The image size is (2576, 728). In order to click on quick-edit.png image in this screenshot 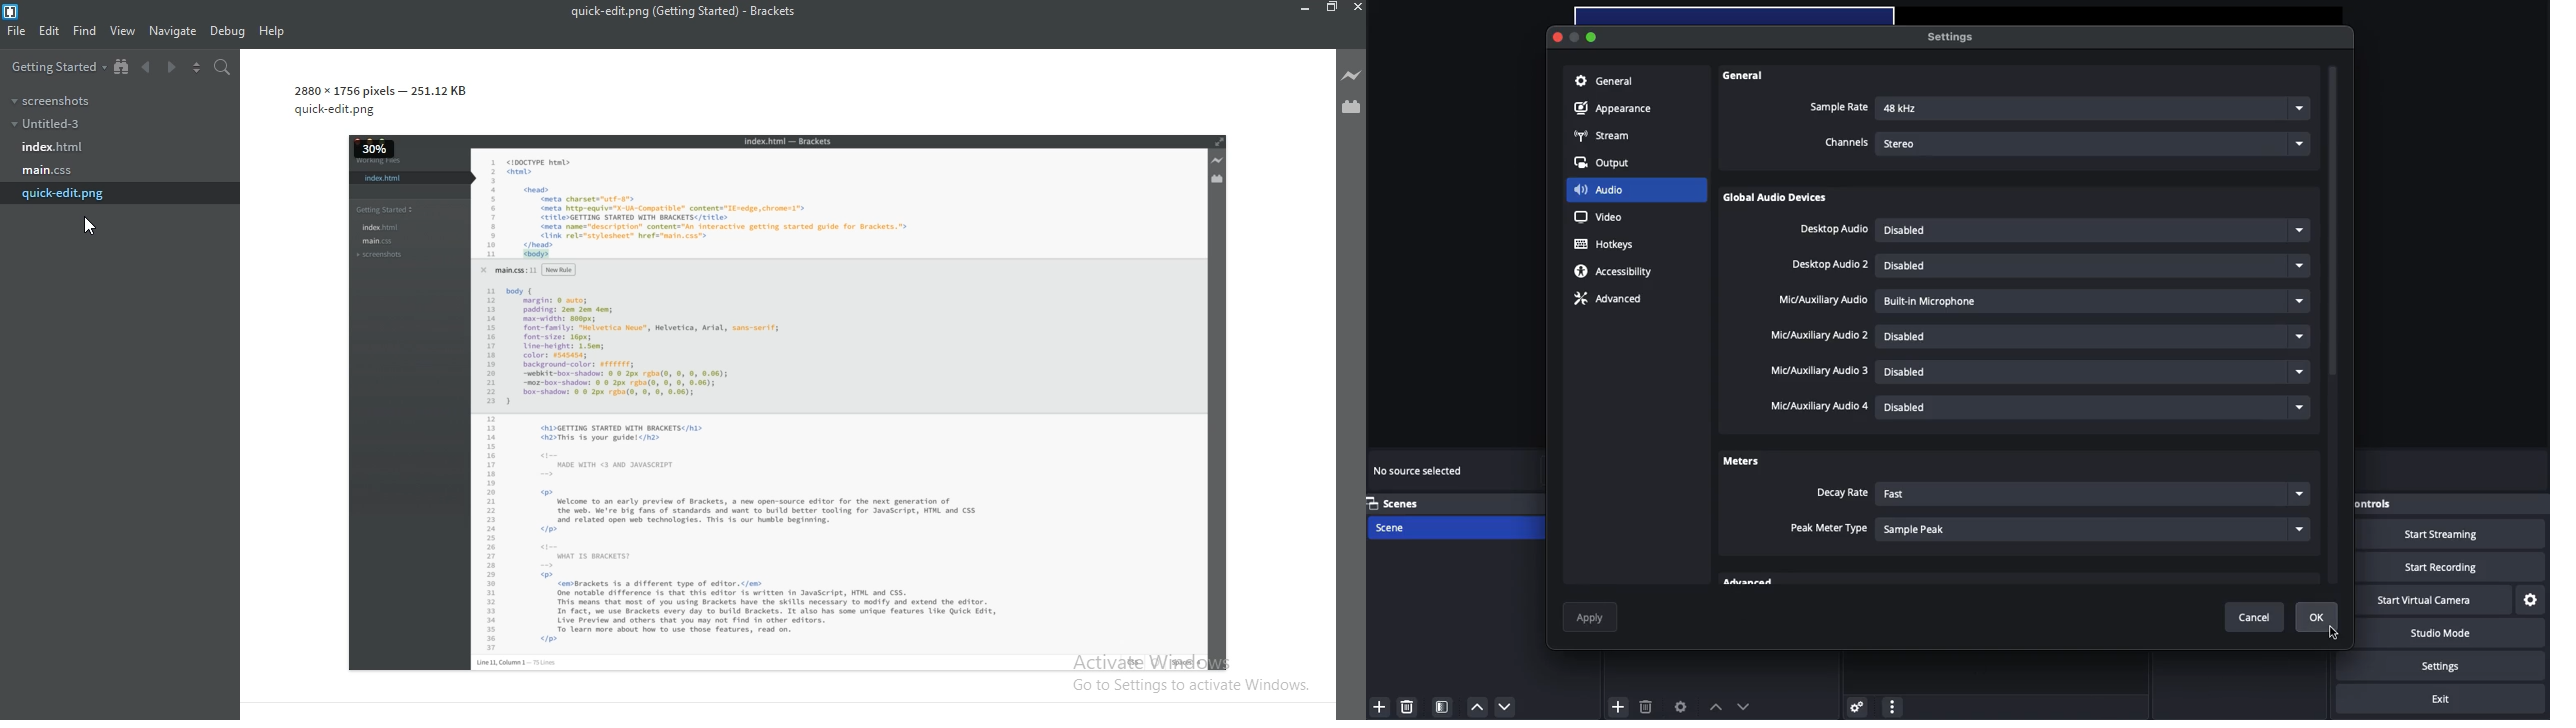, I will do `click(769, 379)`.